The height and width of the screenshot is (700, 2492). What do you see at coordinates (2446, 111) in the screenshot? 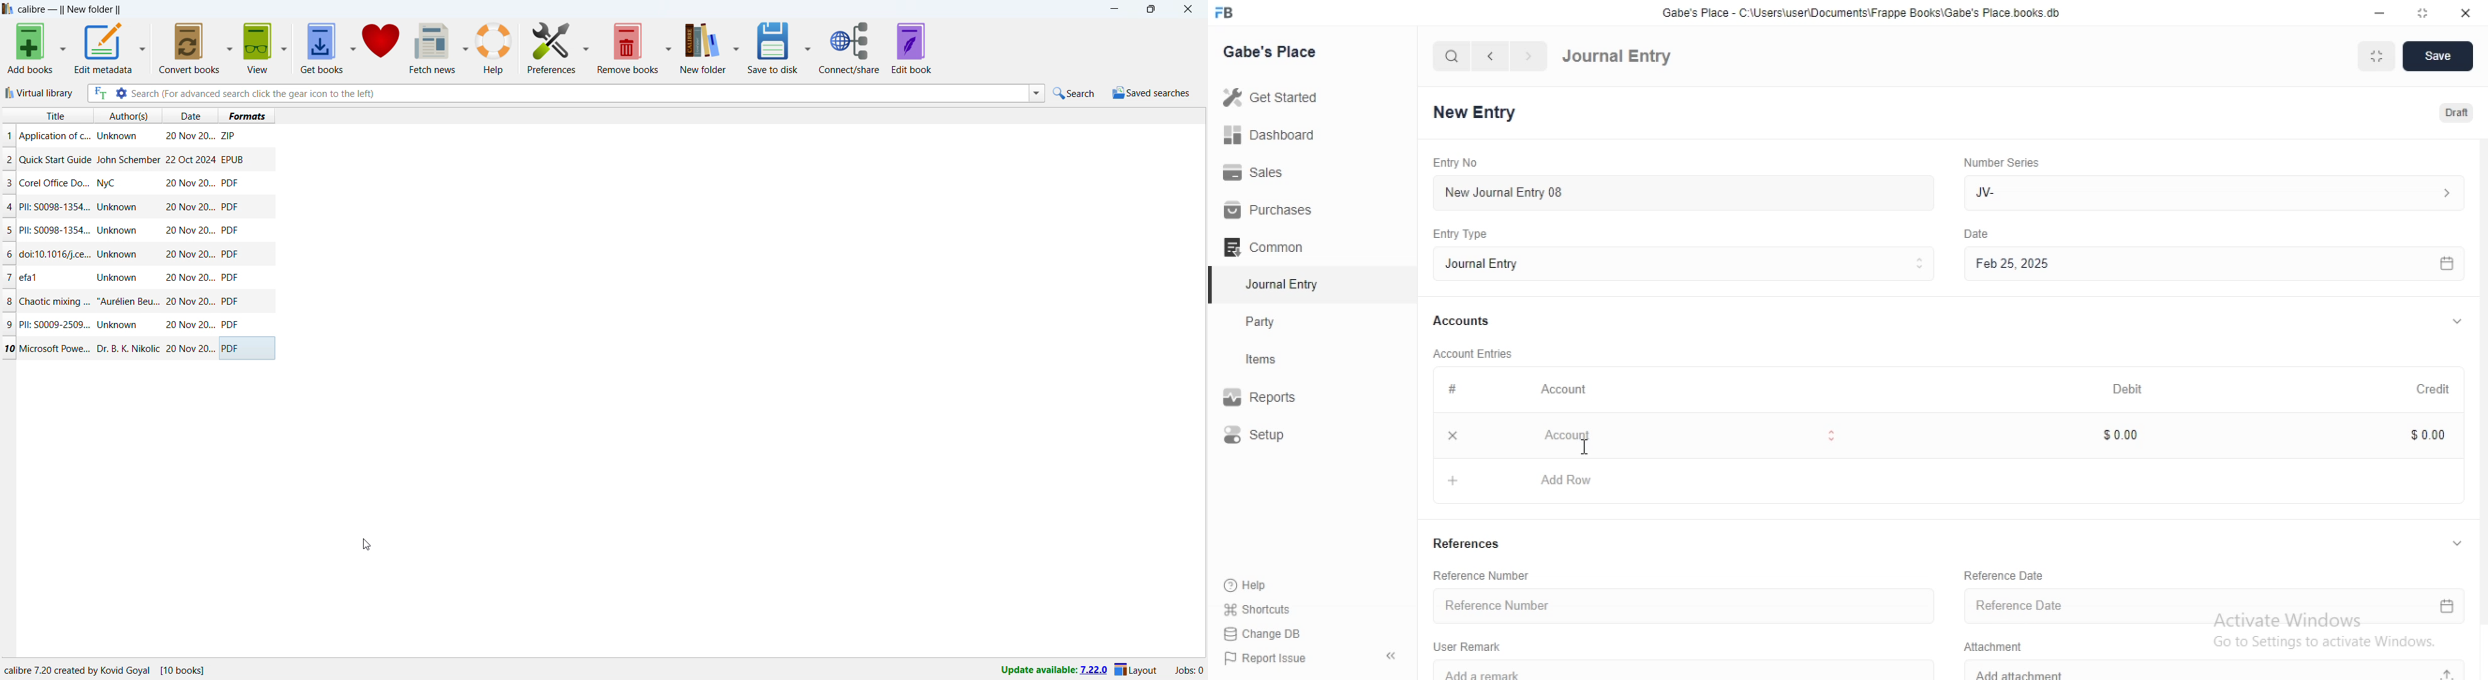
I see `Draft` at bounding box center [2446, 111].